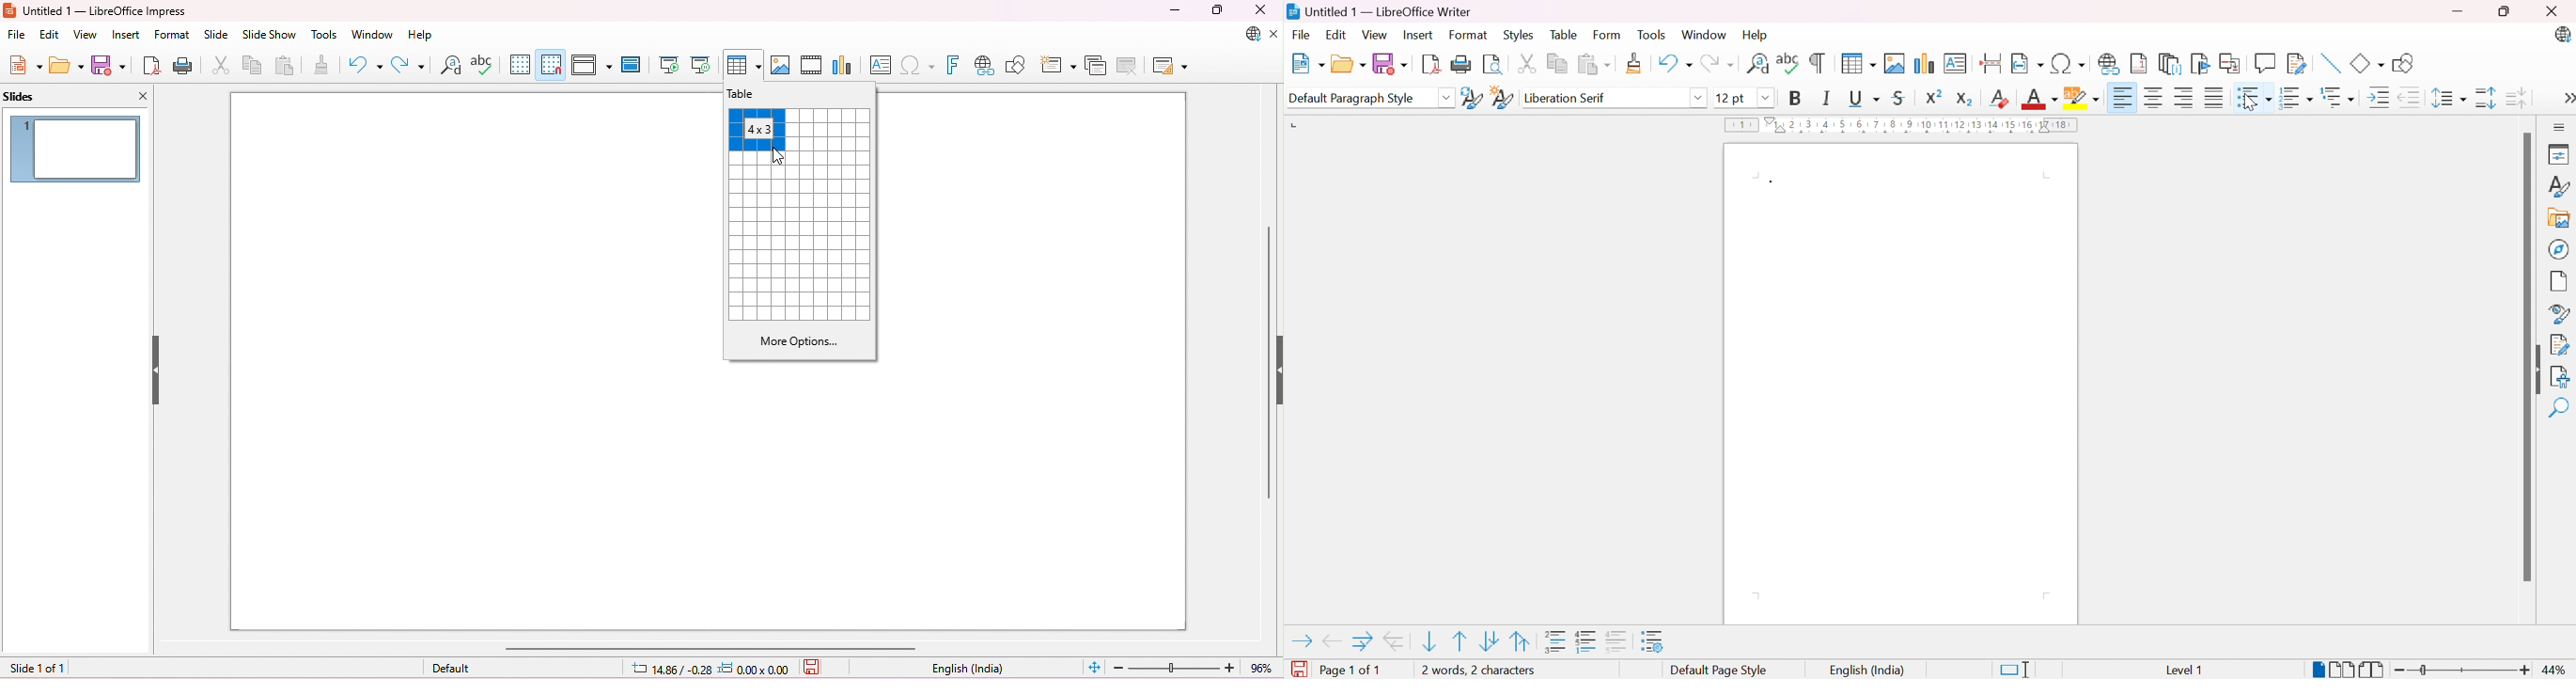  What do you see at coordinates (96, 10) in the screenshot?
I see `untitled 1- libreoffice impress` at bounding box center [96, 10].